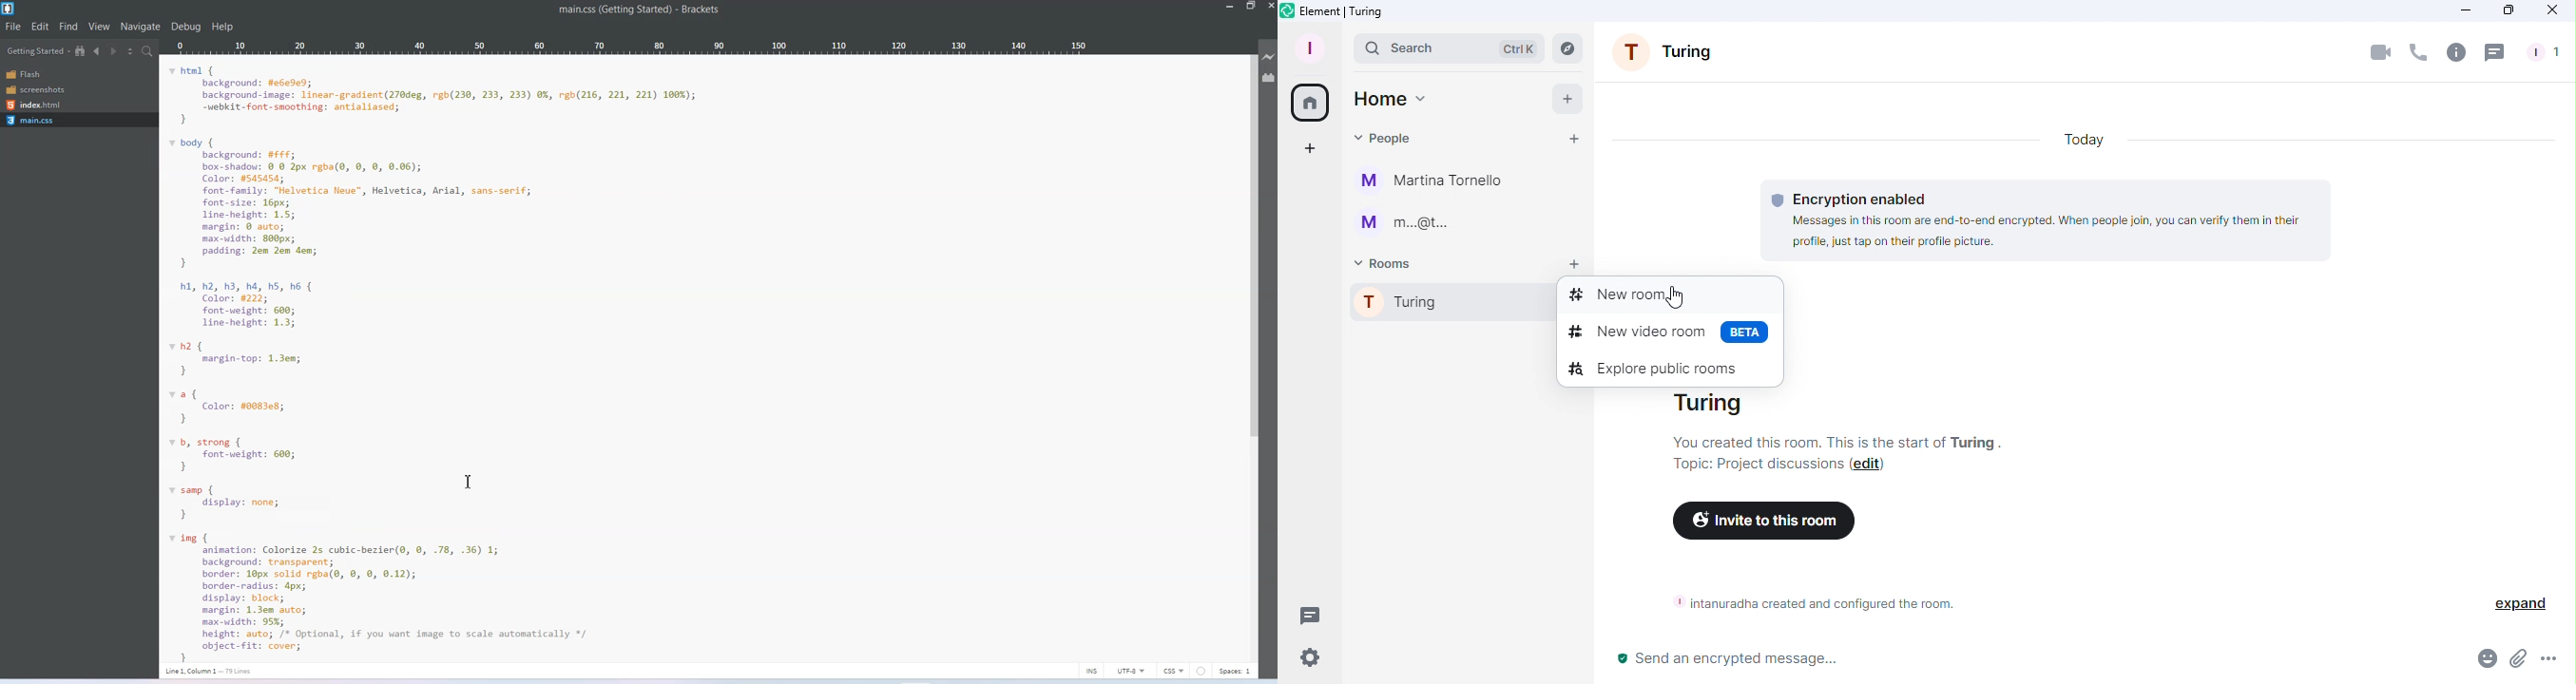  I want to click on Rooms, so click(1388, 262).